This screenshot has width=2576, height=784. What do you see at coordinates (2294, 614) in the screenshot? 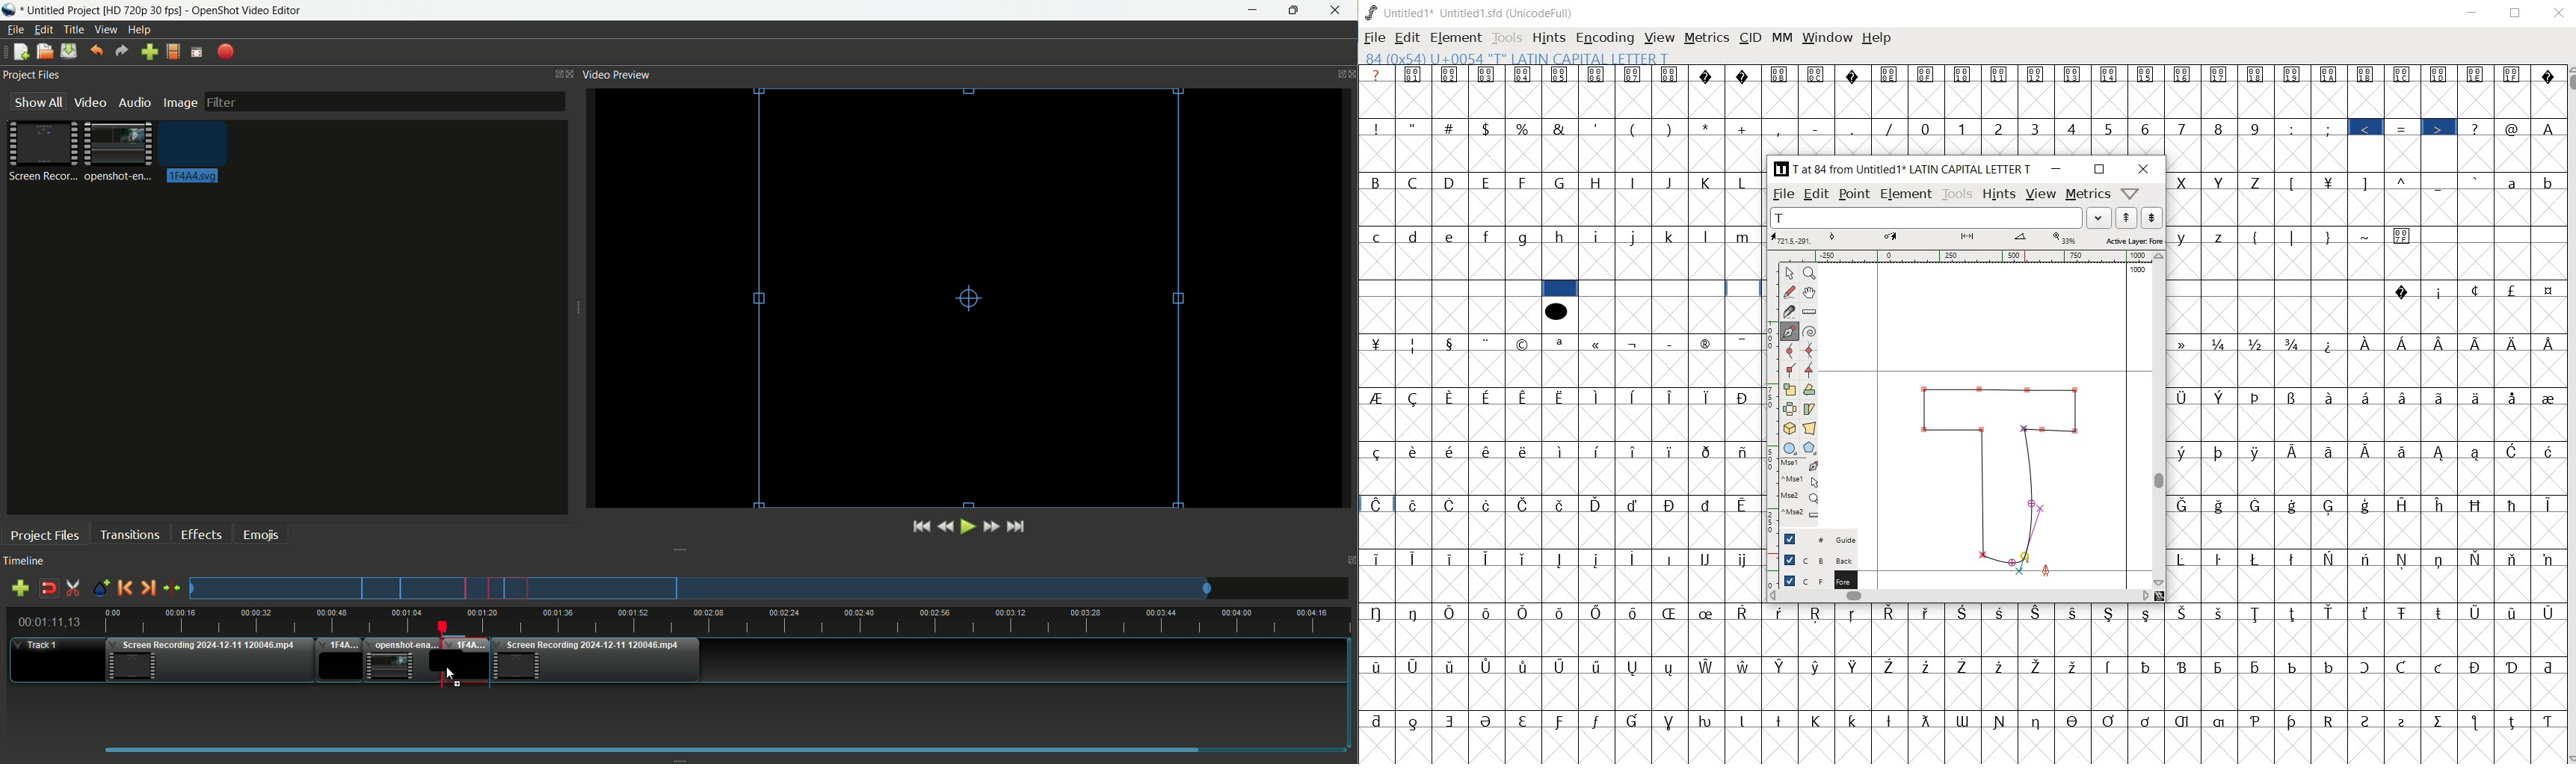
I see `Symbol` at bounding box center [2294, 614].